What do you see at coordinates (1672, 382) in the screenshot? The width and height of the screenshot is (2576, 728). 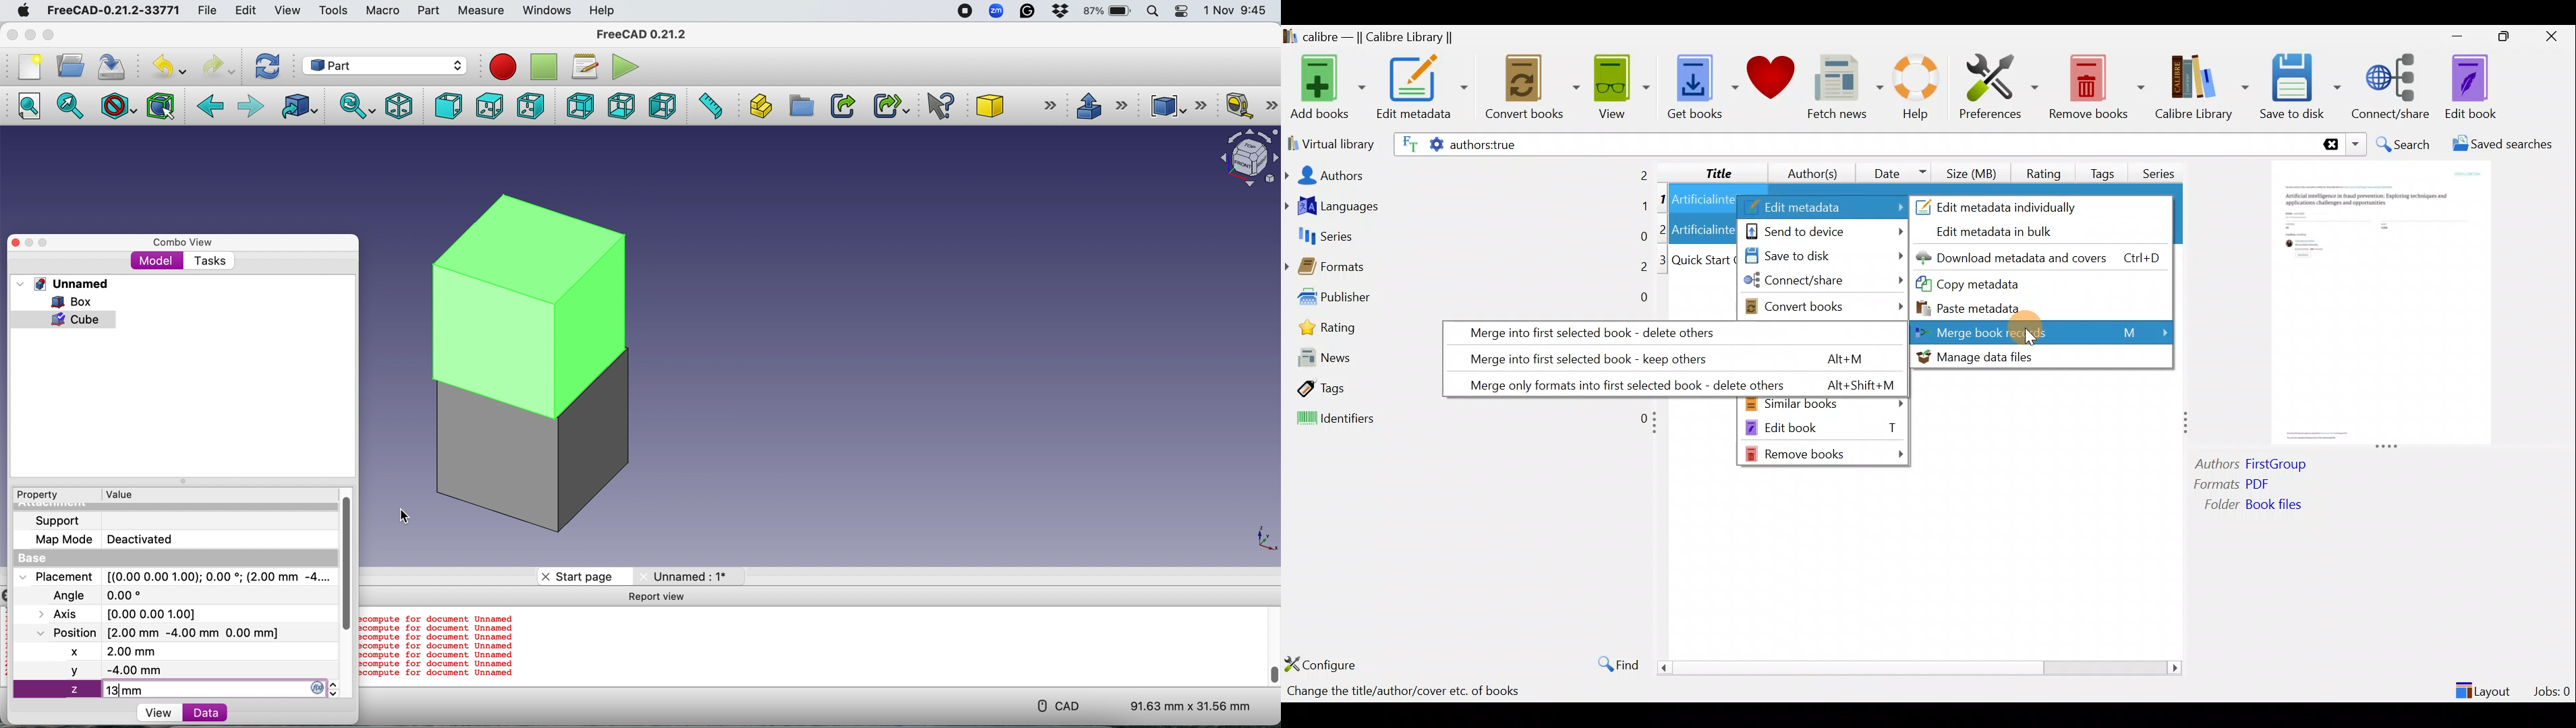 I see `Merge only formats into first selected book - delete others  Alt+Shift+M` at bounding box center [1672, 382].